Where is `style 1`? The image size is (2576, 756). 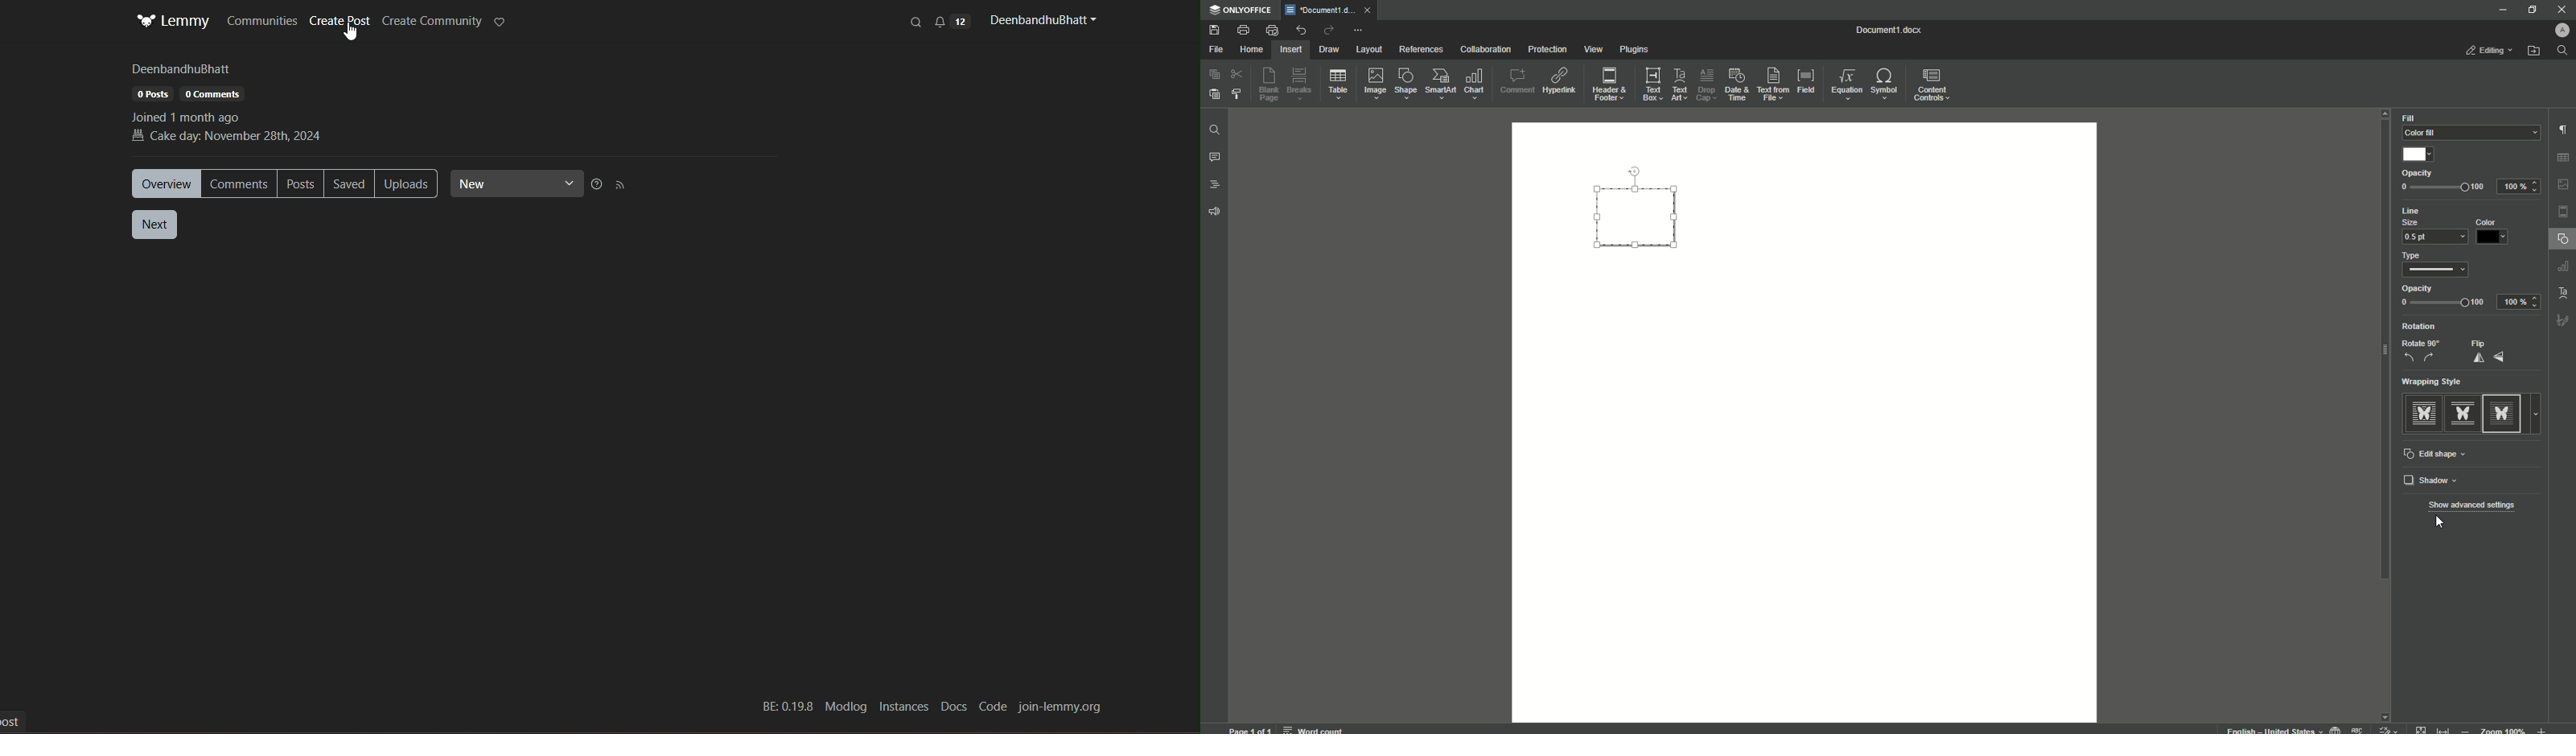
style 1 is located at coordinates (2422, 413).